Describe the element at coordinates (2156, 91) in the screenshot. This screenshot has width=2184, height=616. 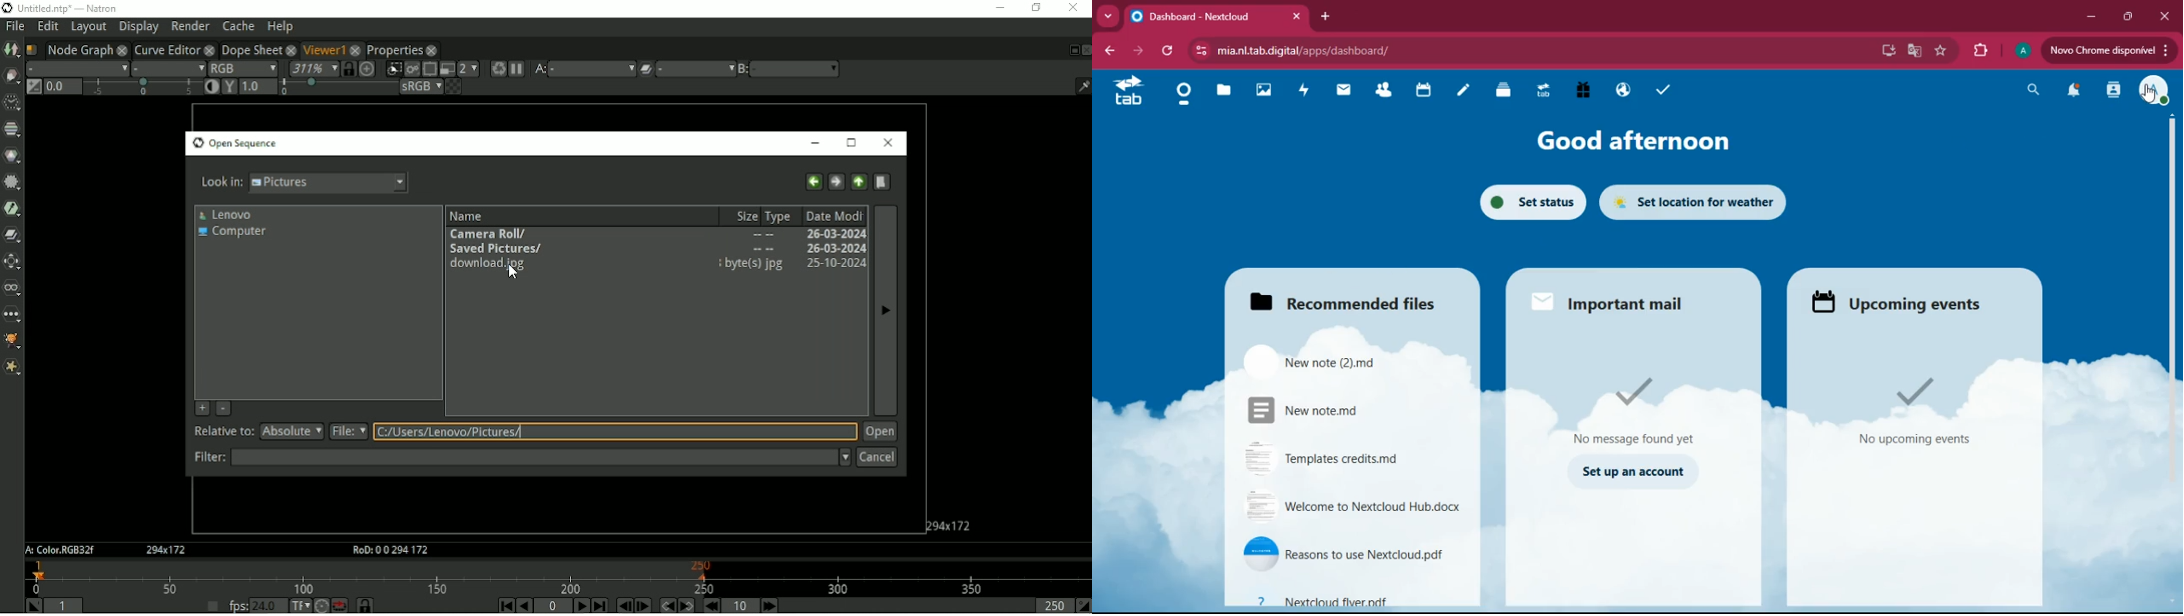
I see `profile` at that location.